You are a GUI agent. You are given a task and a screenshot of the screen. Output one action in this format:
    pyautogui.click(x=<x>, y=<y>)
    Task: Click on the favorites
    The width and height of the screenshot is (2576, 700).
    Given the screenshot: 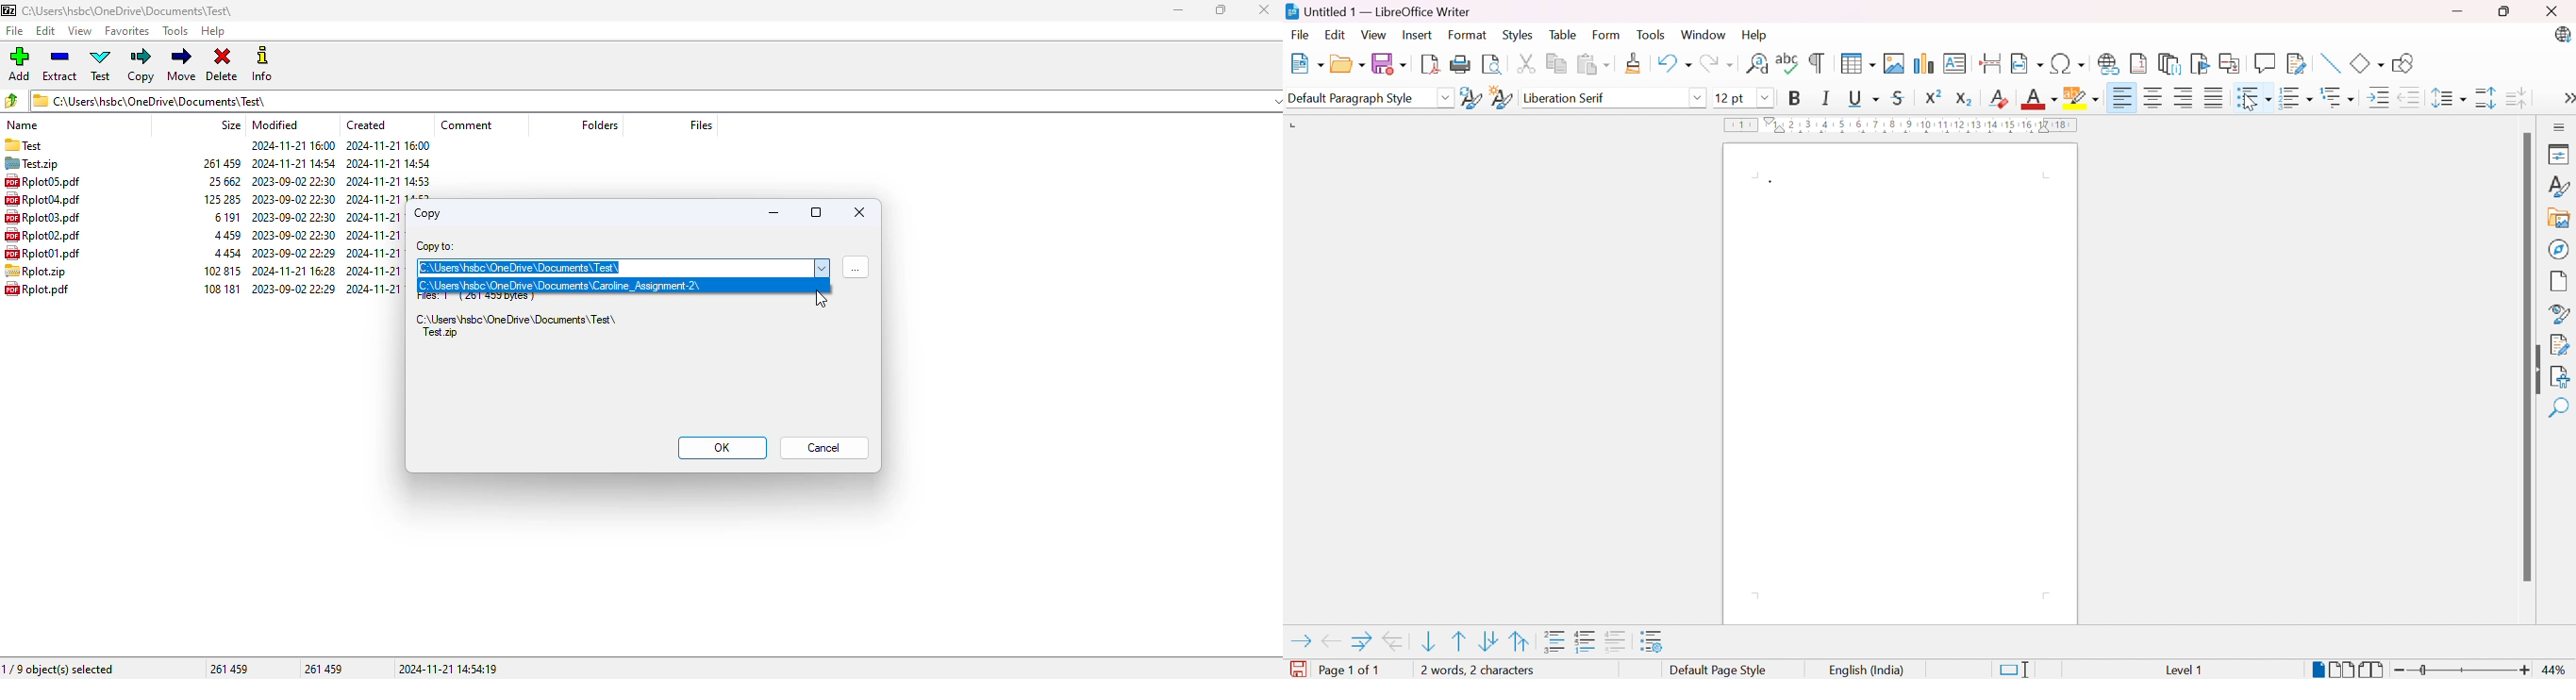 What is the action you would take?
    pyautogui.click(x=127, y=31)
    